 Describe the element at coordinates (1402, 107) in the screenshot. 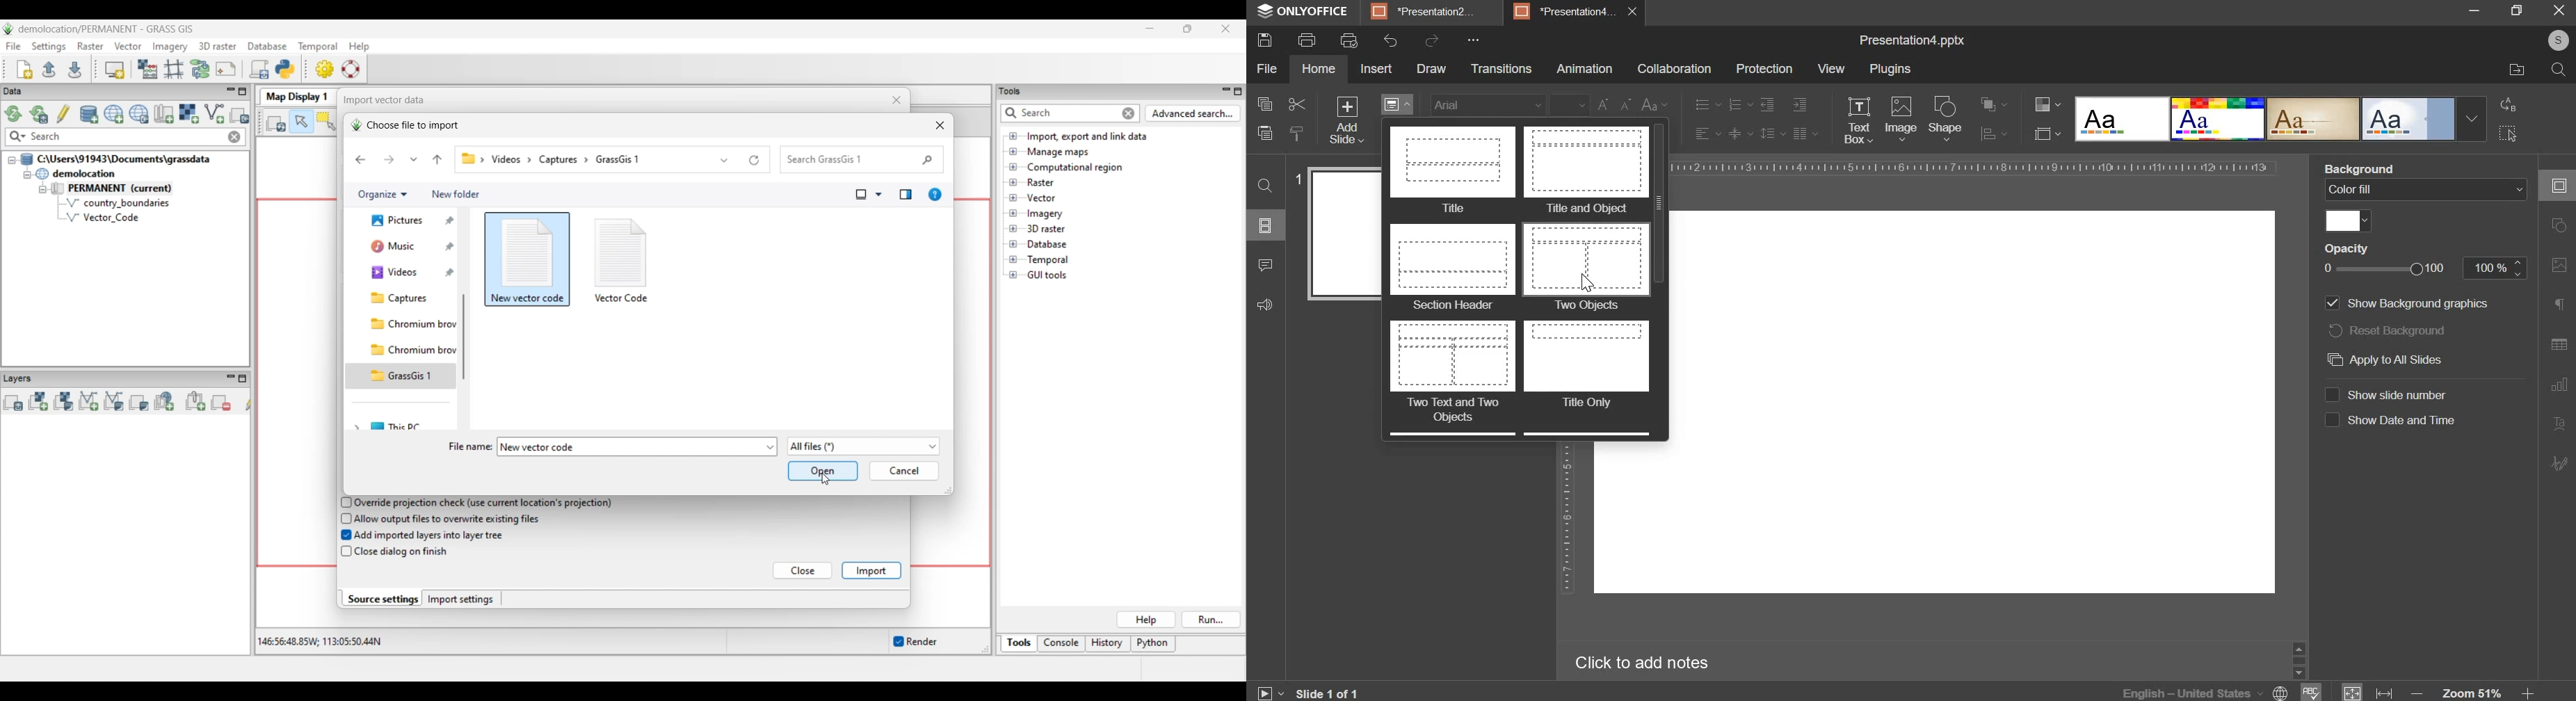

I see `change slide layout` at that location.